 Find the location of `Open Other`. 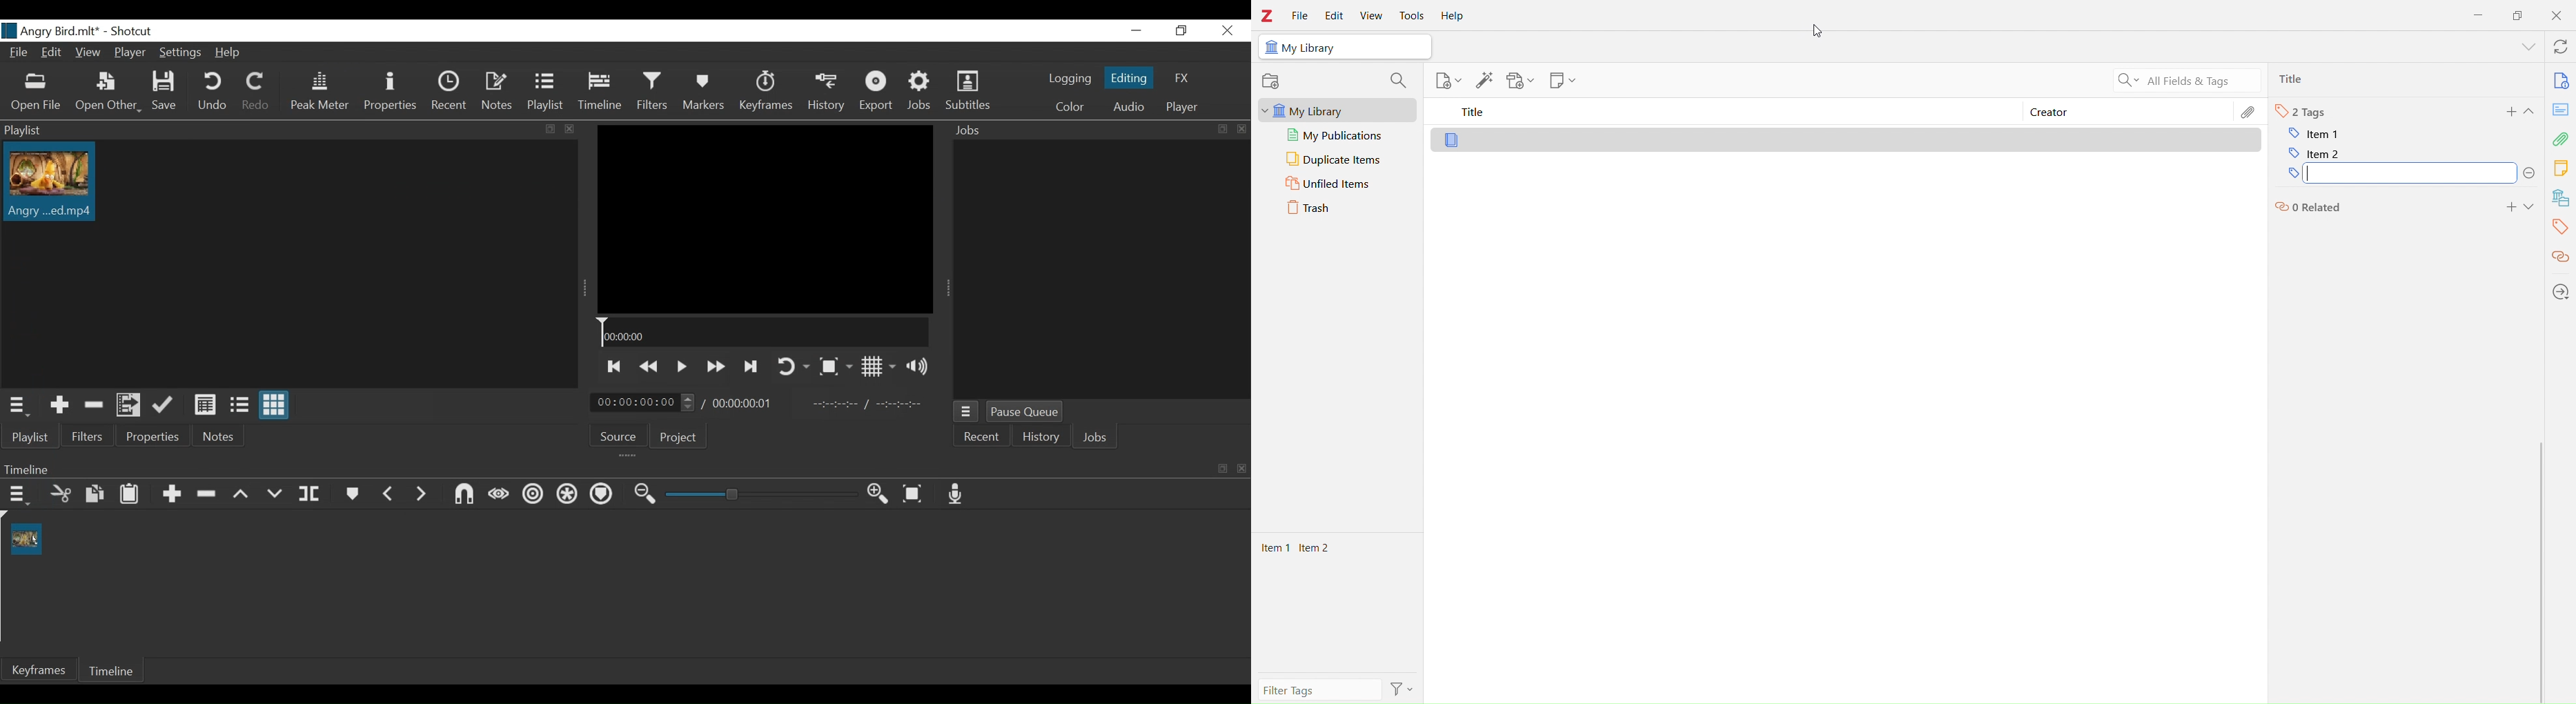

Open Other is located at coordinates (107, 93).